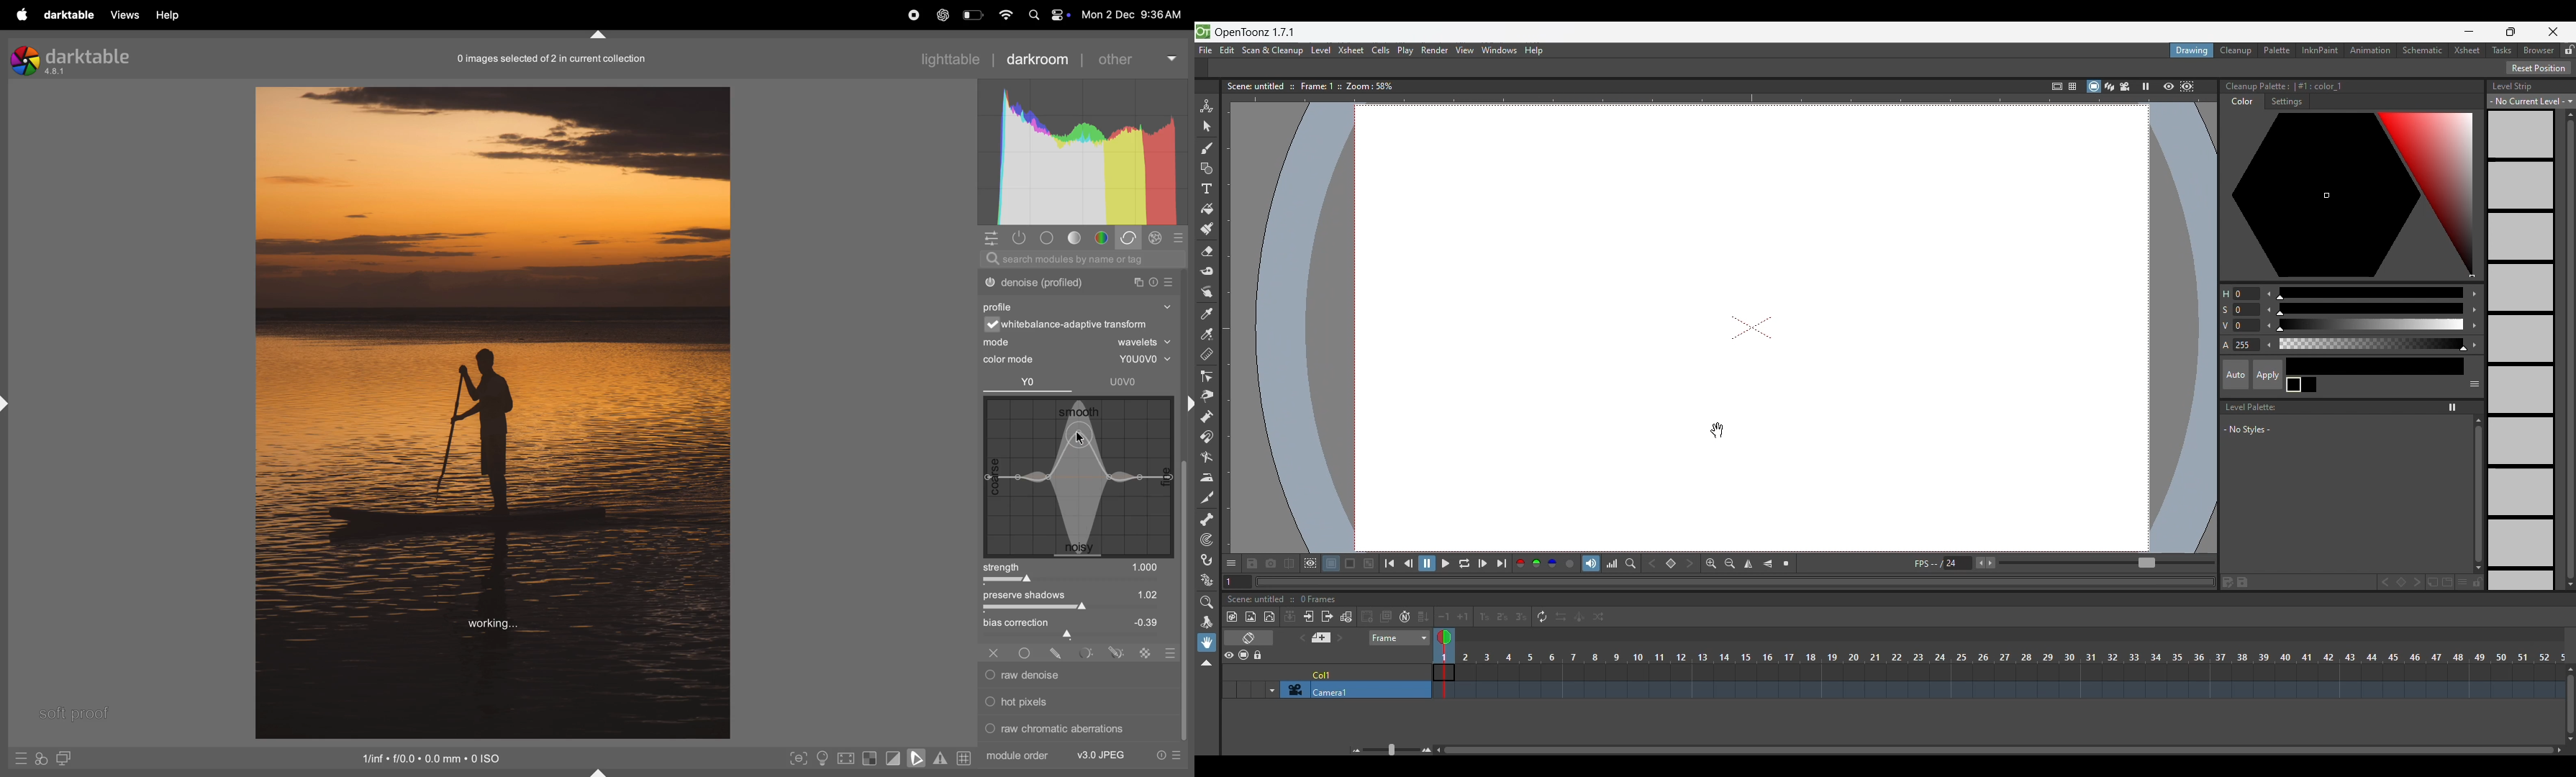 Image resolution: width=2576 pixels, height=784 pixels. Describe the element at coordinates (1731, 563) in the screenshot. I see `Zoom out` at that location.